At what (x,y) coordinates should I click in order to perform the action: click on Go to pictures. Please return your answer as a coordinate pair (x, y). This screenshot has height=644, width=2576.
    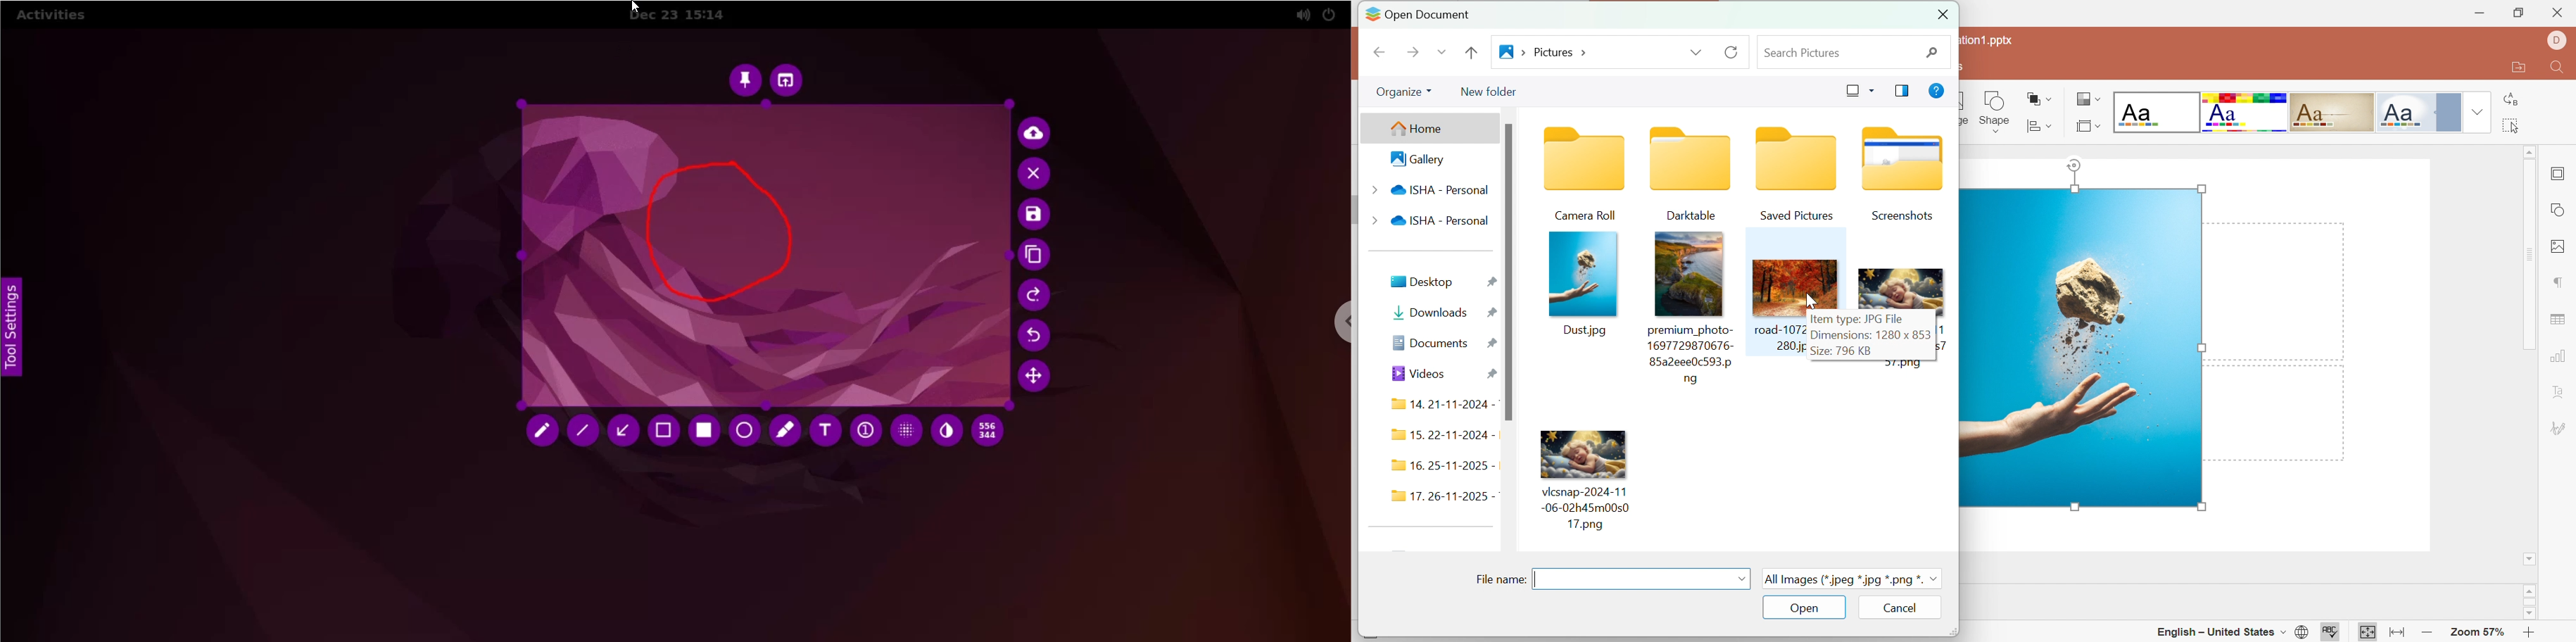
    Looking at the image, I should click on (1542, 50).